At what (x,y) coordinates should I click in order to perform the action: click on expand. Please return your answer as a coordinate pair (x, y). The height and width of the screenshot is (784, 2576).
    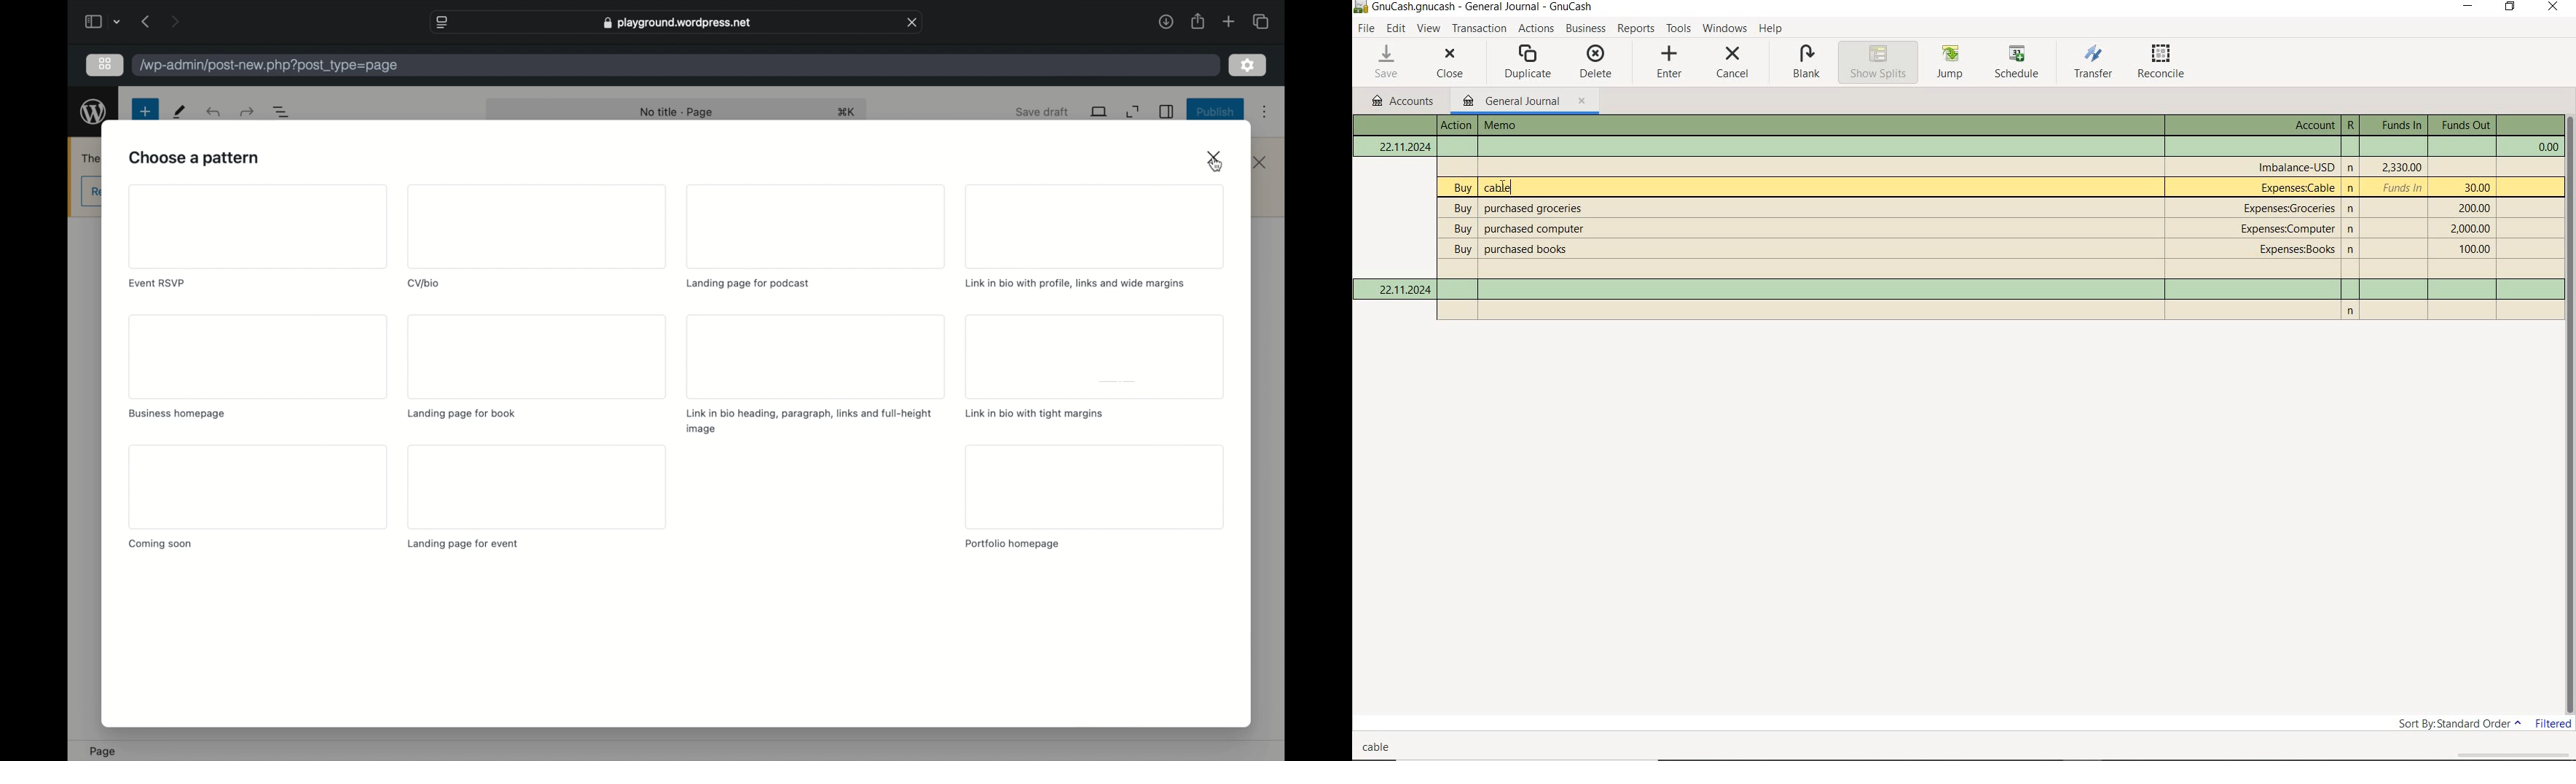
    Looking at the image, I should click on (1133, 112).